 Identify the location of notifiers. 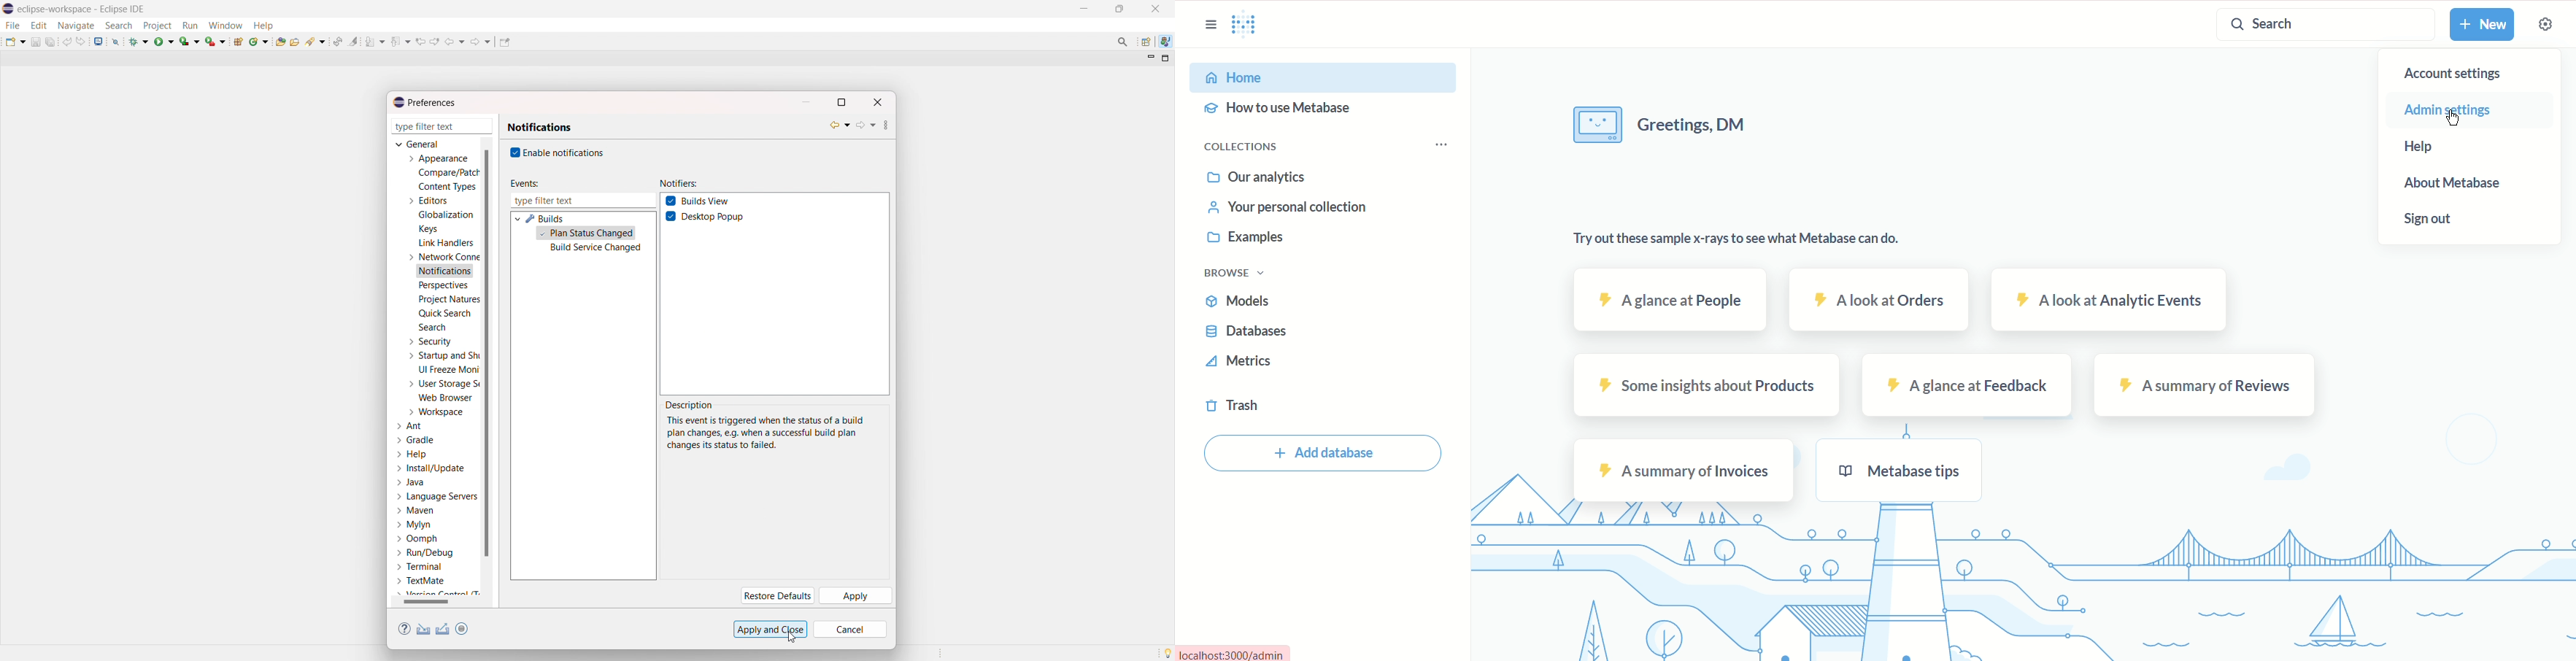
(679, 184).